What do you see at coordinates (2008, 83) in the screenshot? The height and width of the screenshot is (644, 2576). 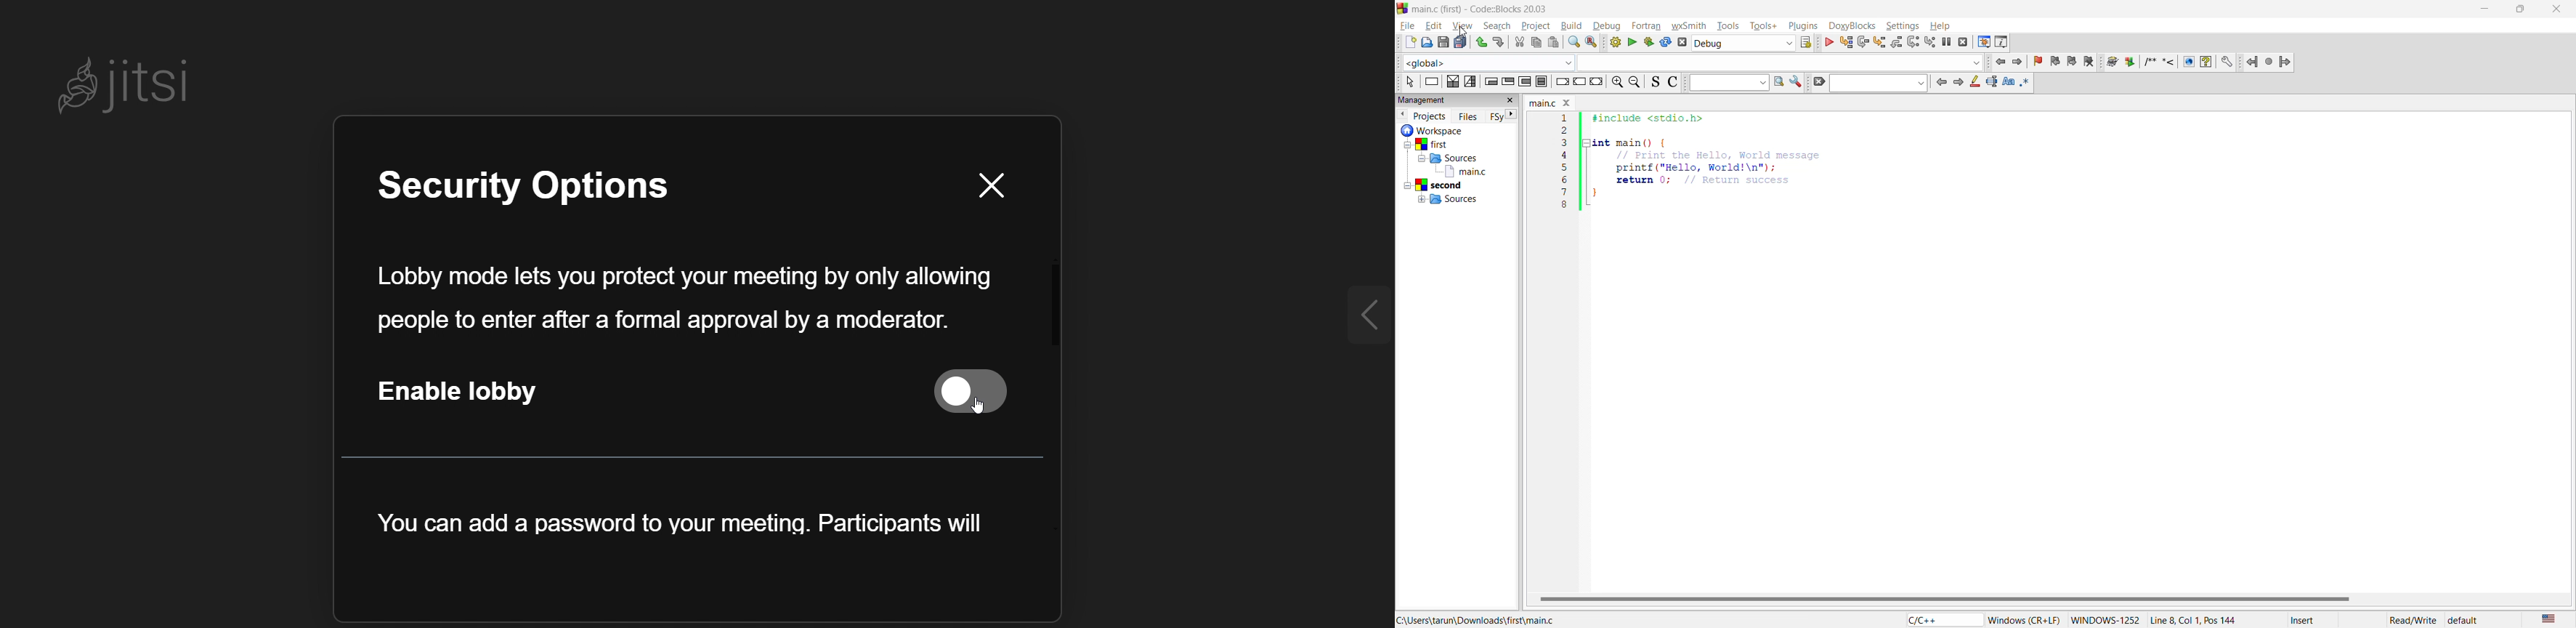 I see `match case` at bounding box center [2008, 83].